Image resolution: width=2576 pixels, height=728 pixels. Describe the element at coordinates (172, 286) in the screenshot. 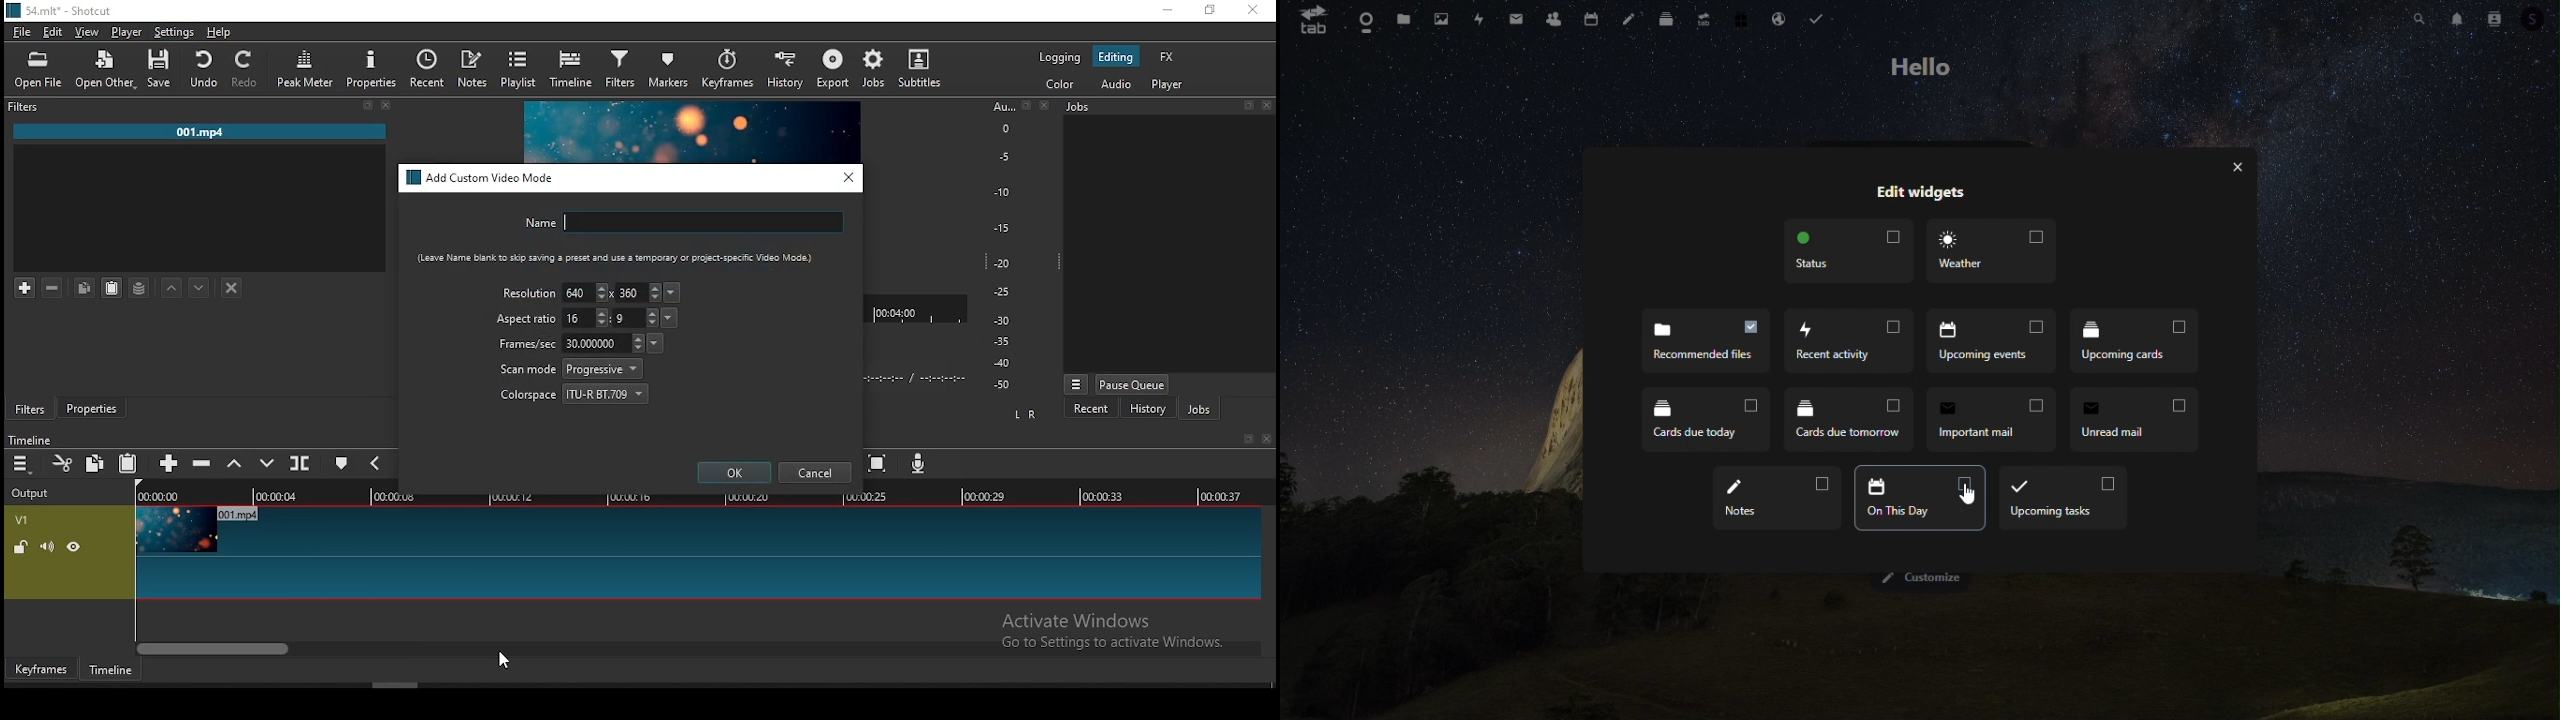

I see `move filter up` at that location.